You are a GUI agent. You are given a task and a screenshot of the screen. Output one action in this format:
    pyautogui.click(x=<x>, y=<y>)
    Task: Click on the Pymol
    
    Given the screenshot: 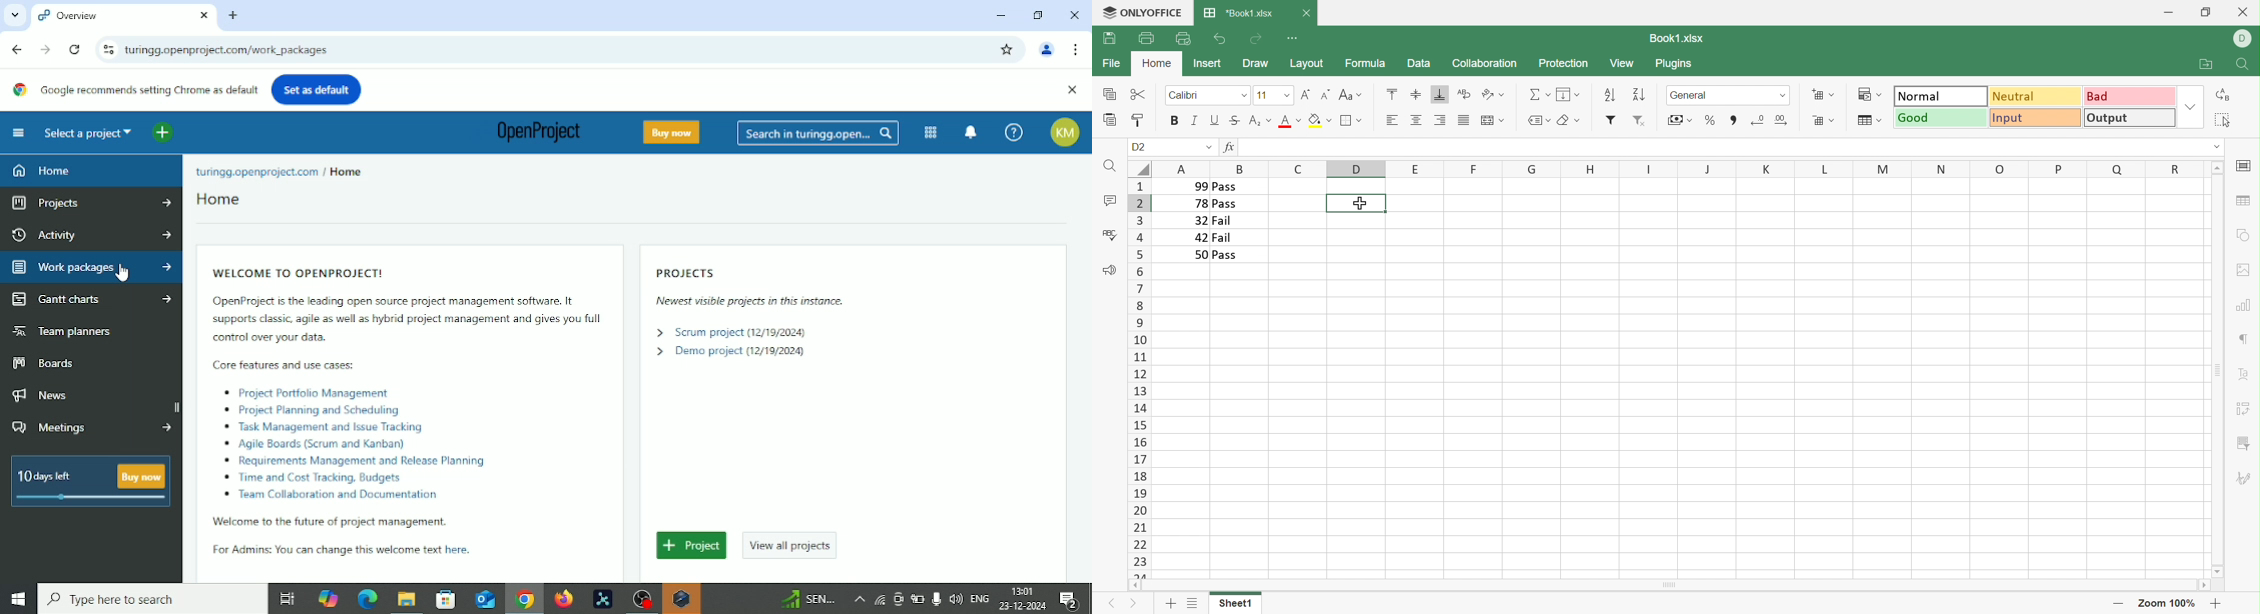 What is the action you would take?
    pyautogui.click(x=603, y=600)
    